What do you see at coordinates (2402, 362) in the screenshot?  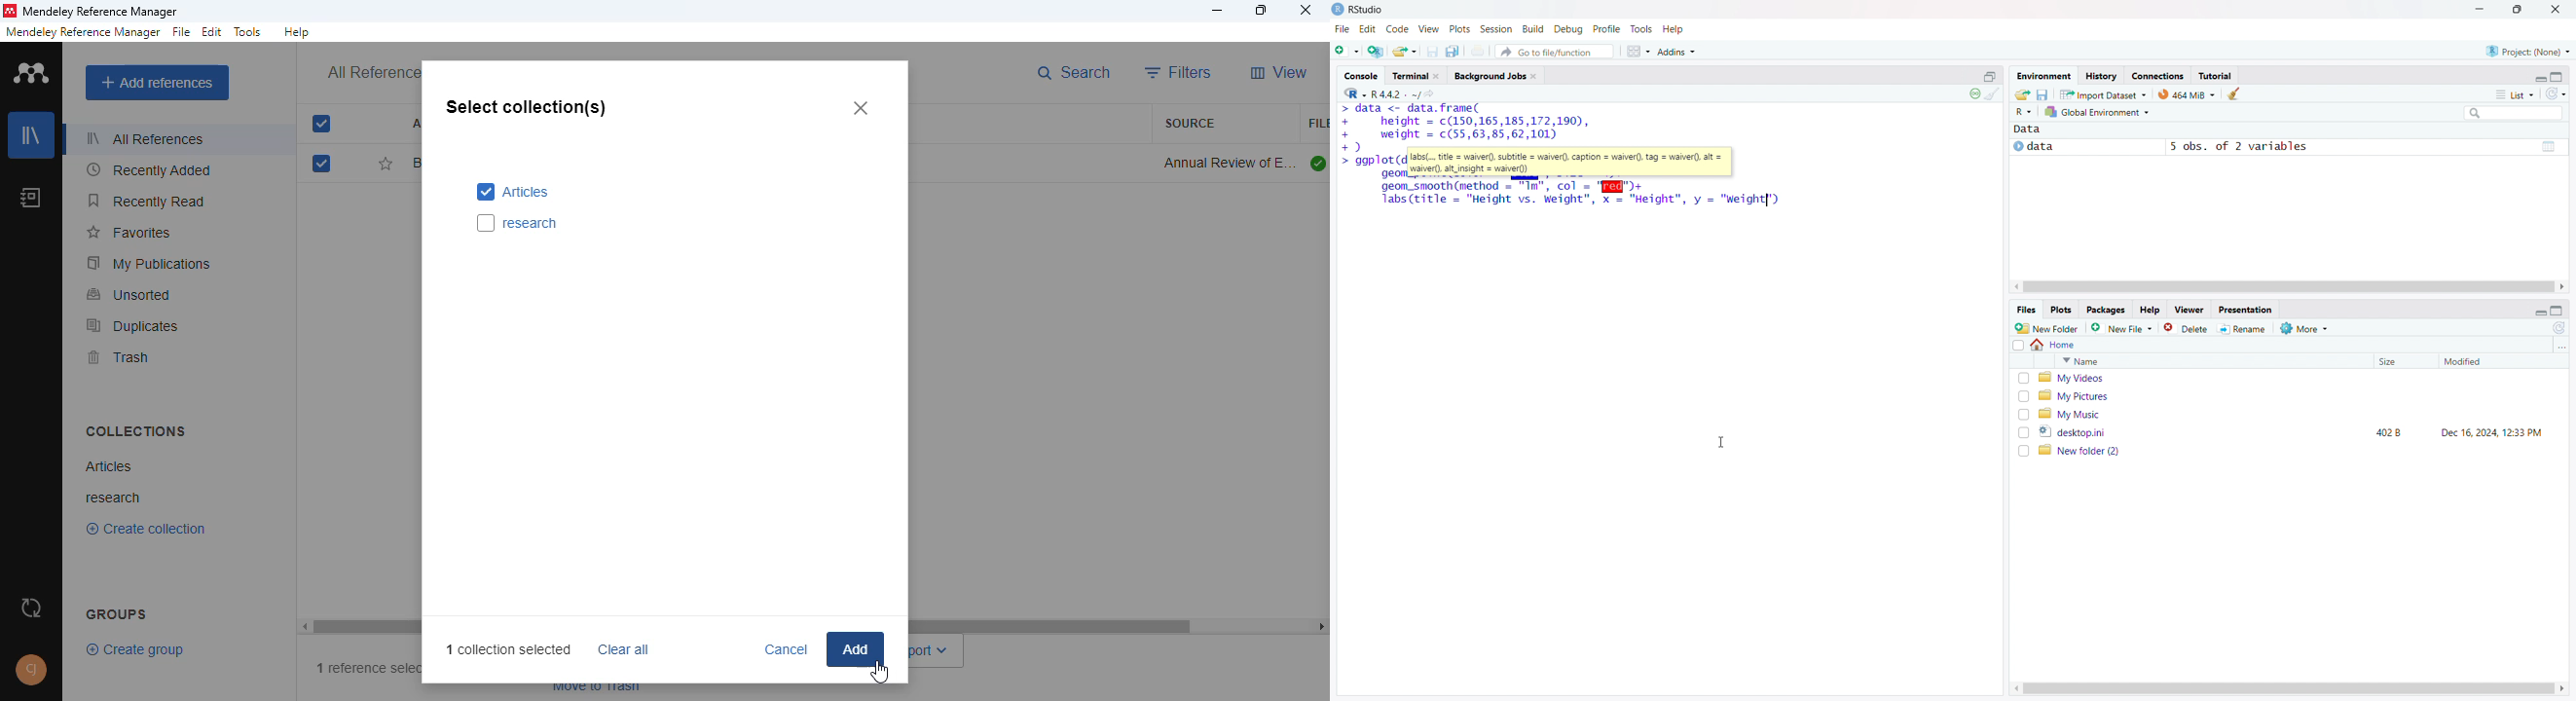 I see `size` at bounding box center [2402, 362].